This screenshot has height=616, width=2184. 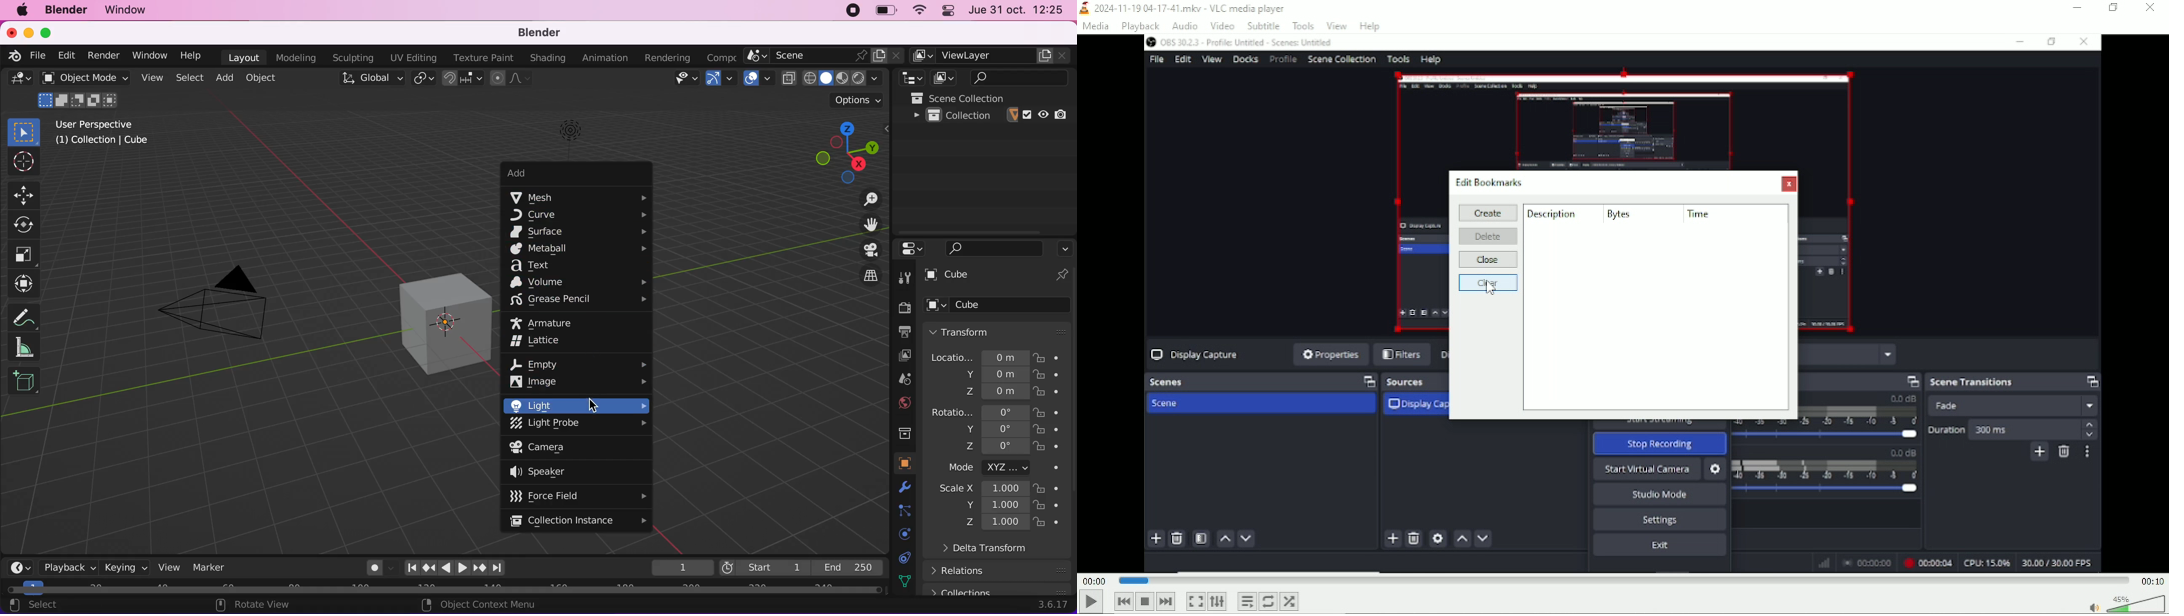 I want to click on Volume, so click(x=2125, y=604).